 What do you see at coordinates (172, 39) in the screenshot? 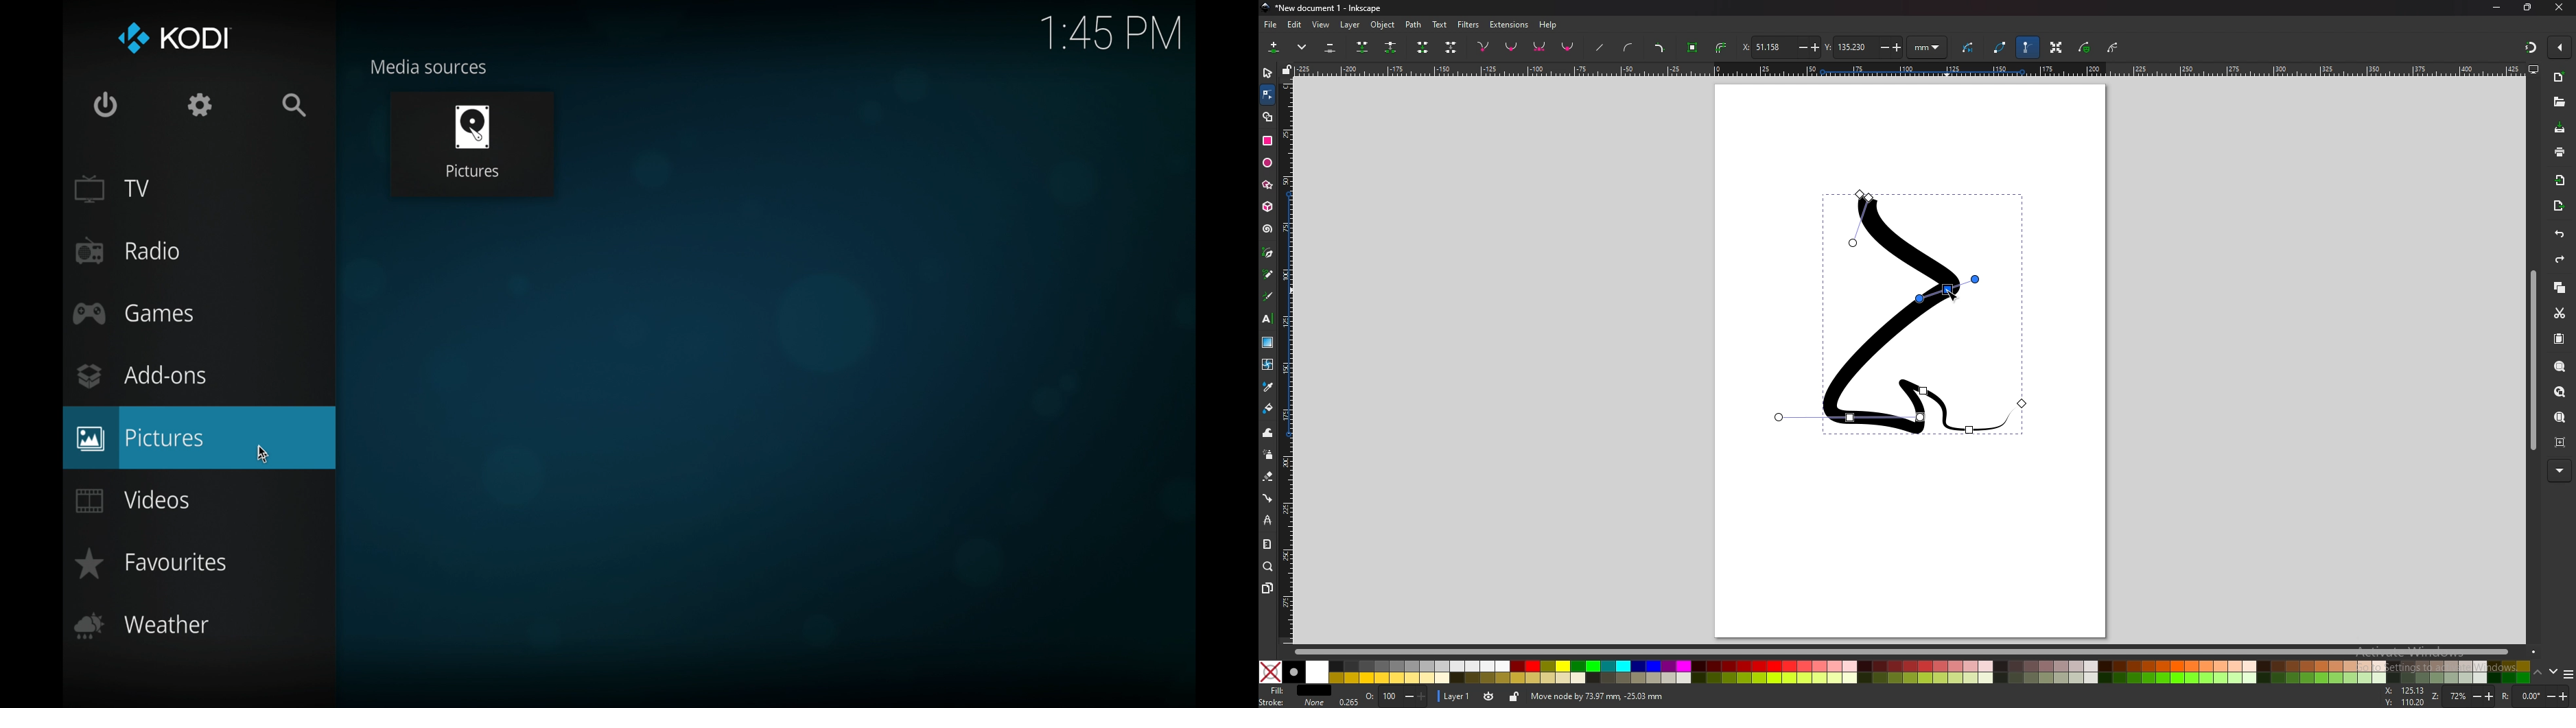
I see `kodi` at bounding box center [172, 39].